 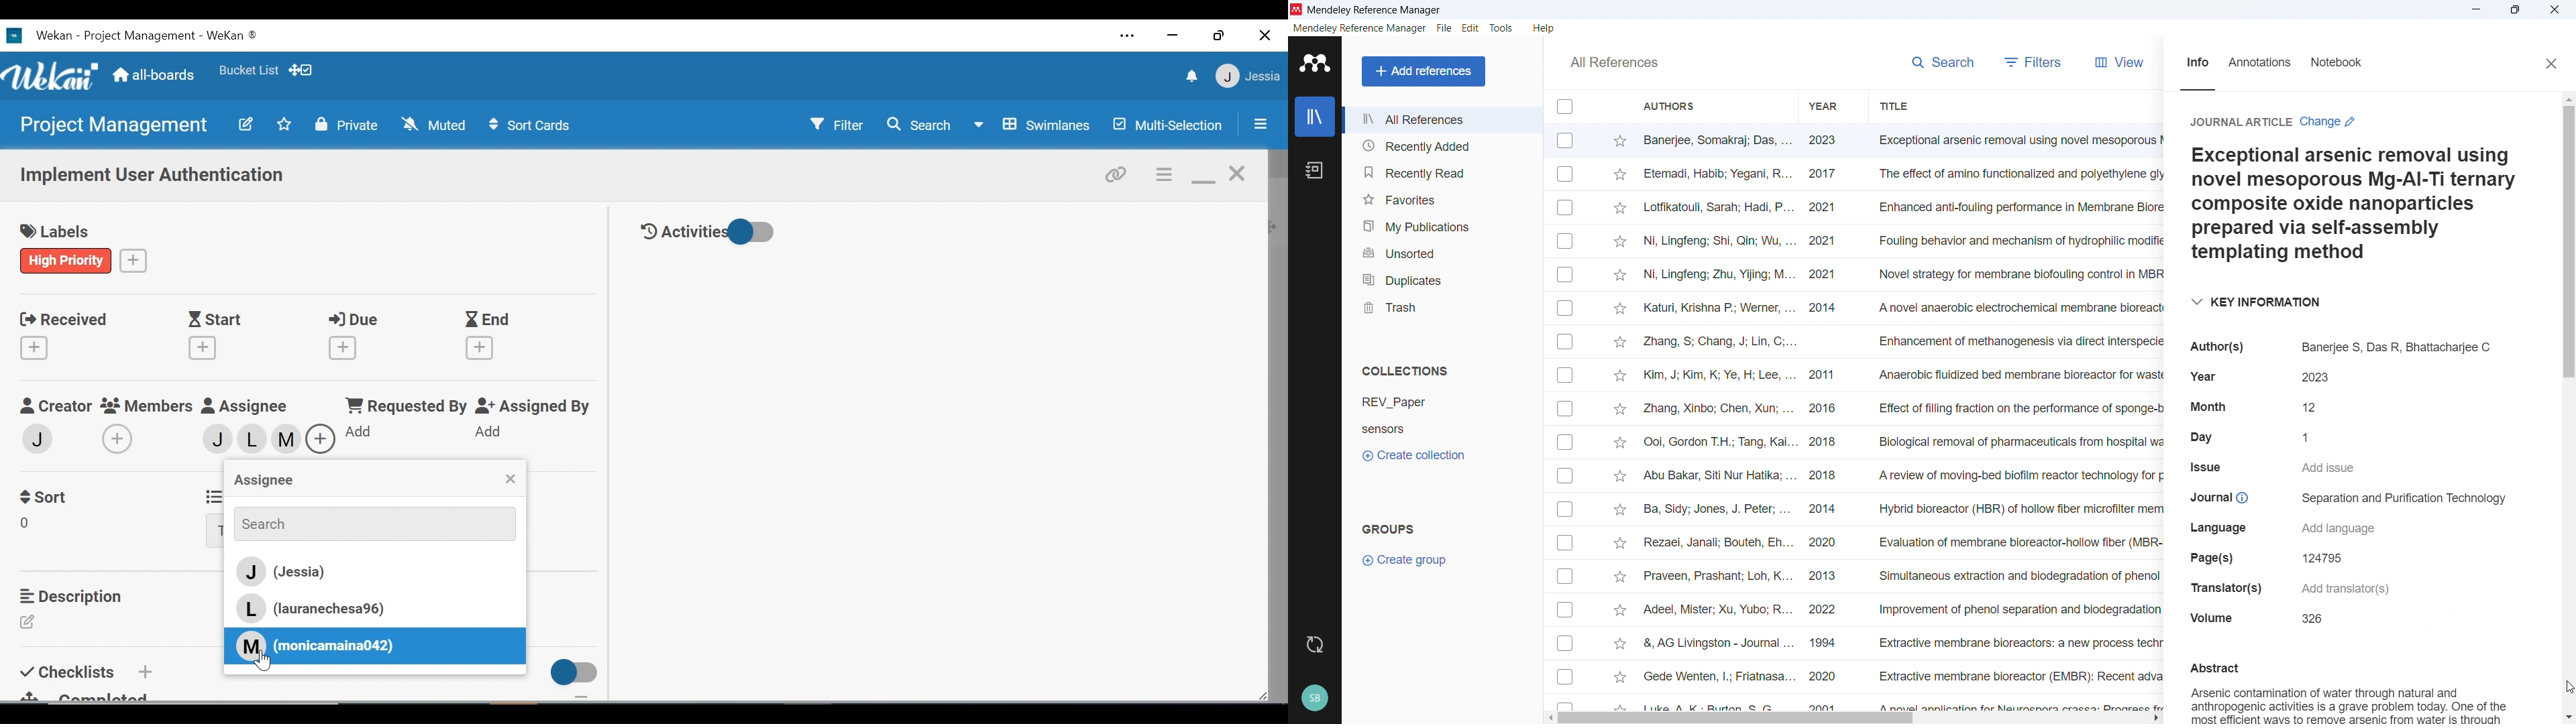 What do you see at coordinates (1621, 176) in the screenshot?
I see `click to starmark individual entries` at bounding box center [1621, 176].